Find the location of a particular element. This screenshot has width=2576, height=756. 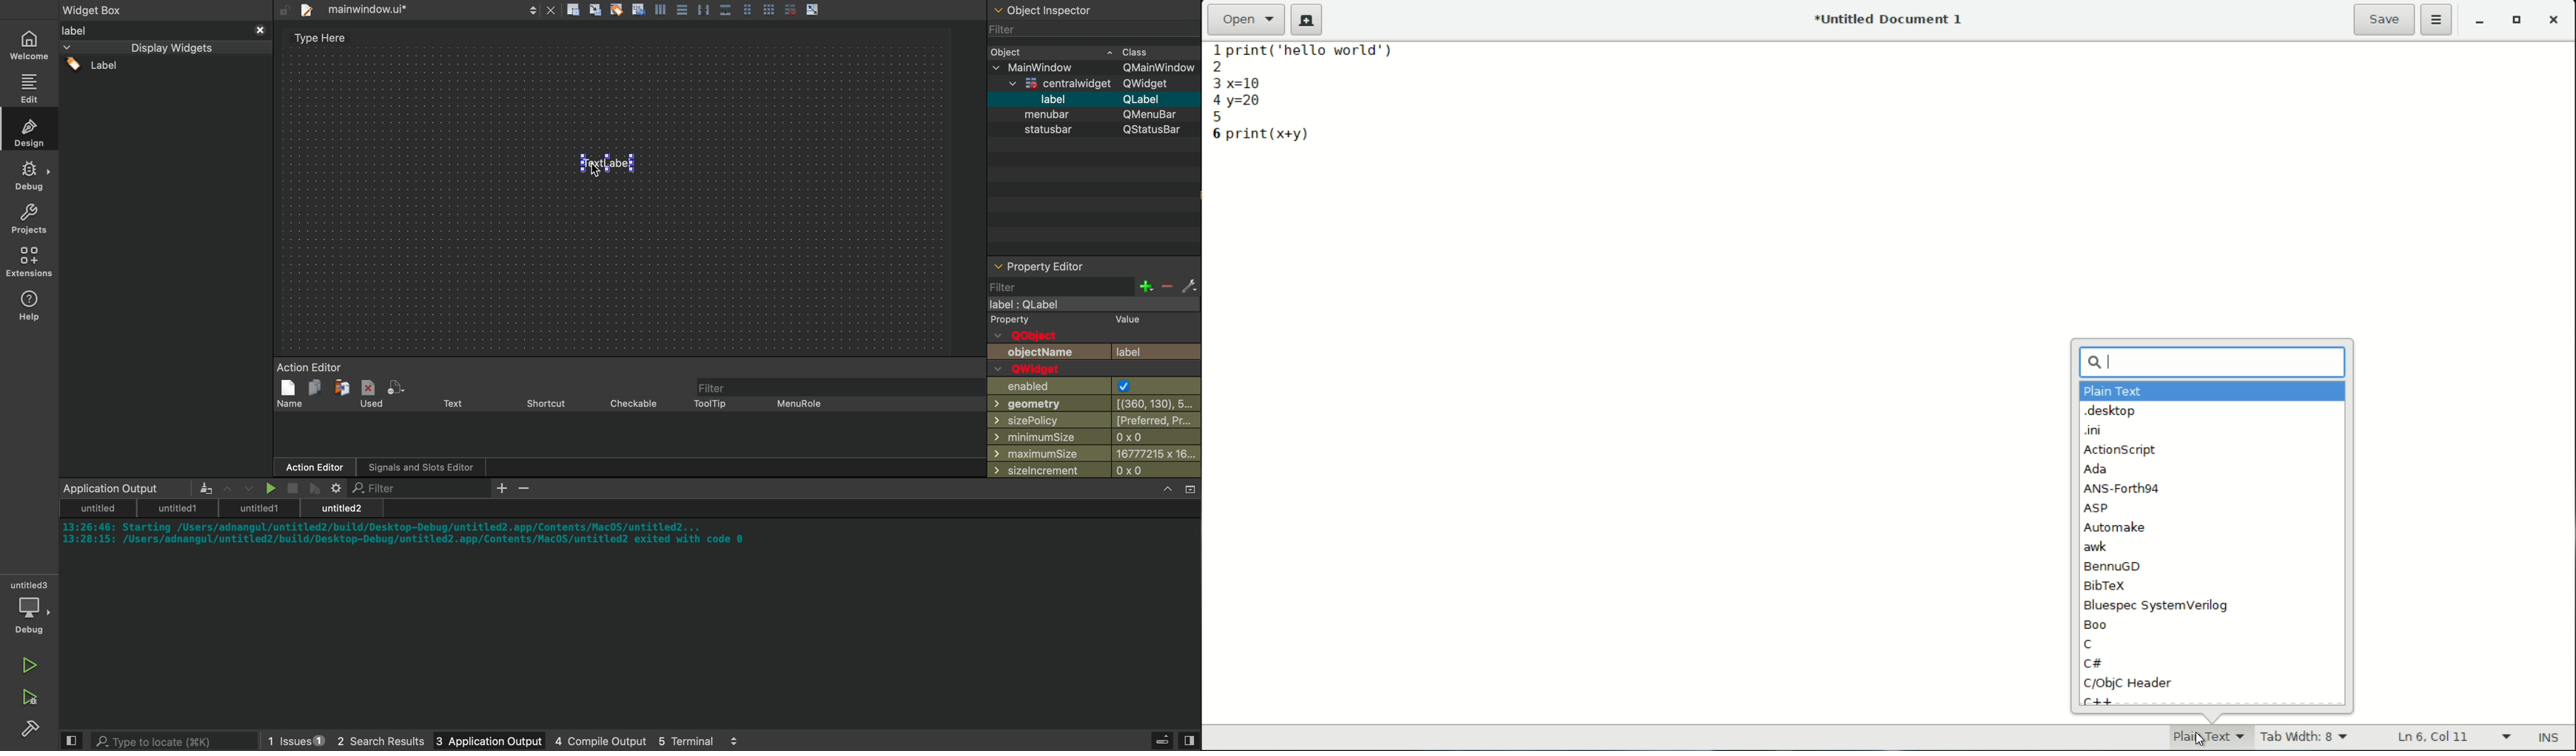

plain text is located at coordinates (2113, 392).